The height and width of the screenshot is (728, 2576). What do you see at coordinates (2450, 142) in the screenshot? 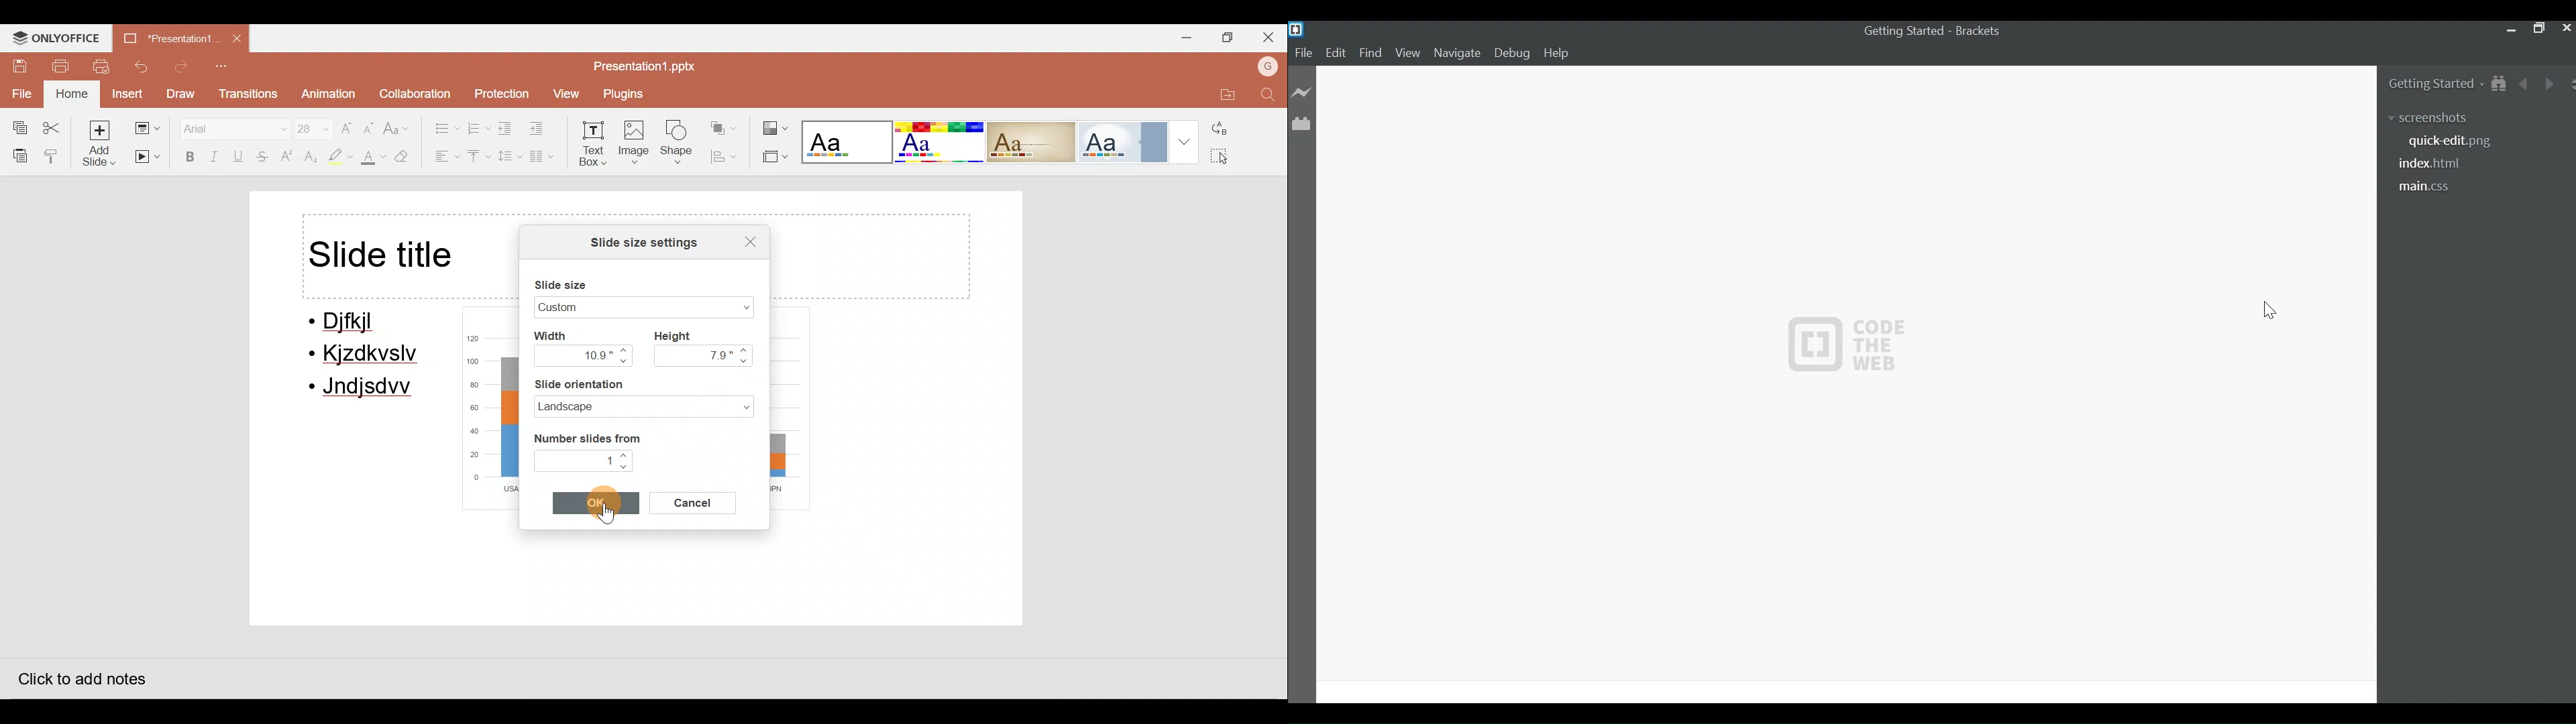
I see `png file` at bounding box center [2450, 142].